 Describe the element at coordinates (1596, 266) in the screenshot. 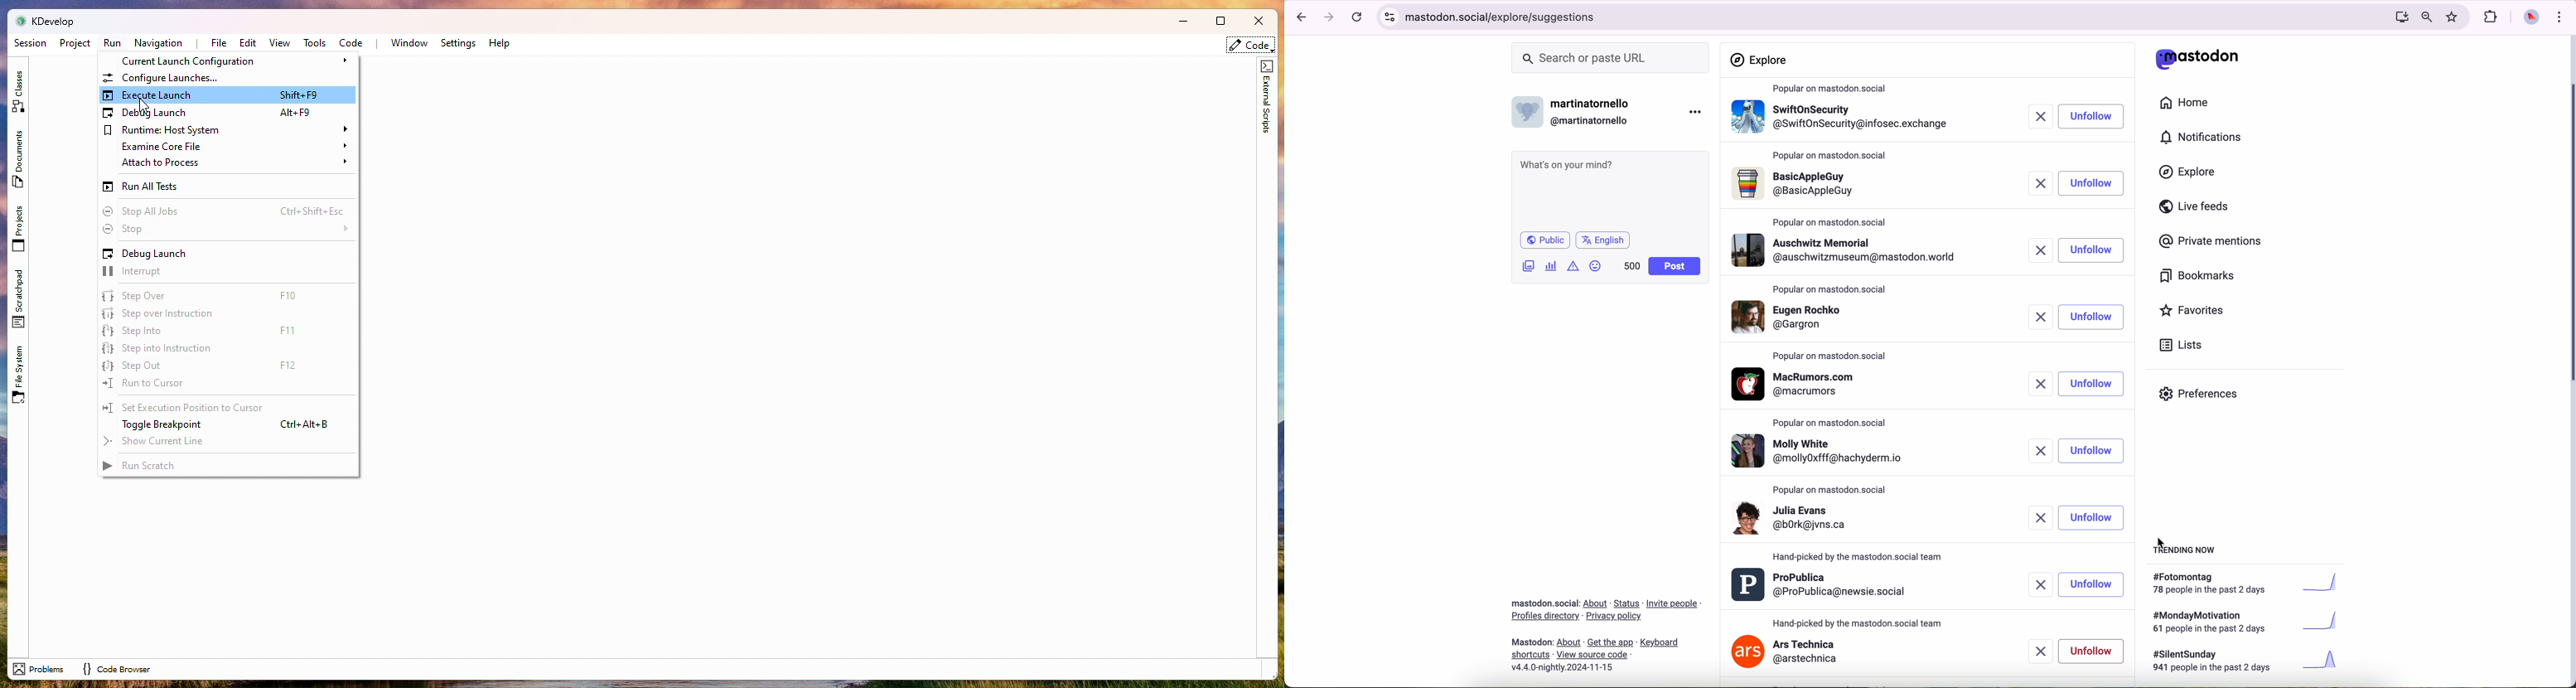

I see `emoji` at that location.